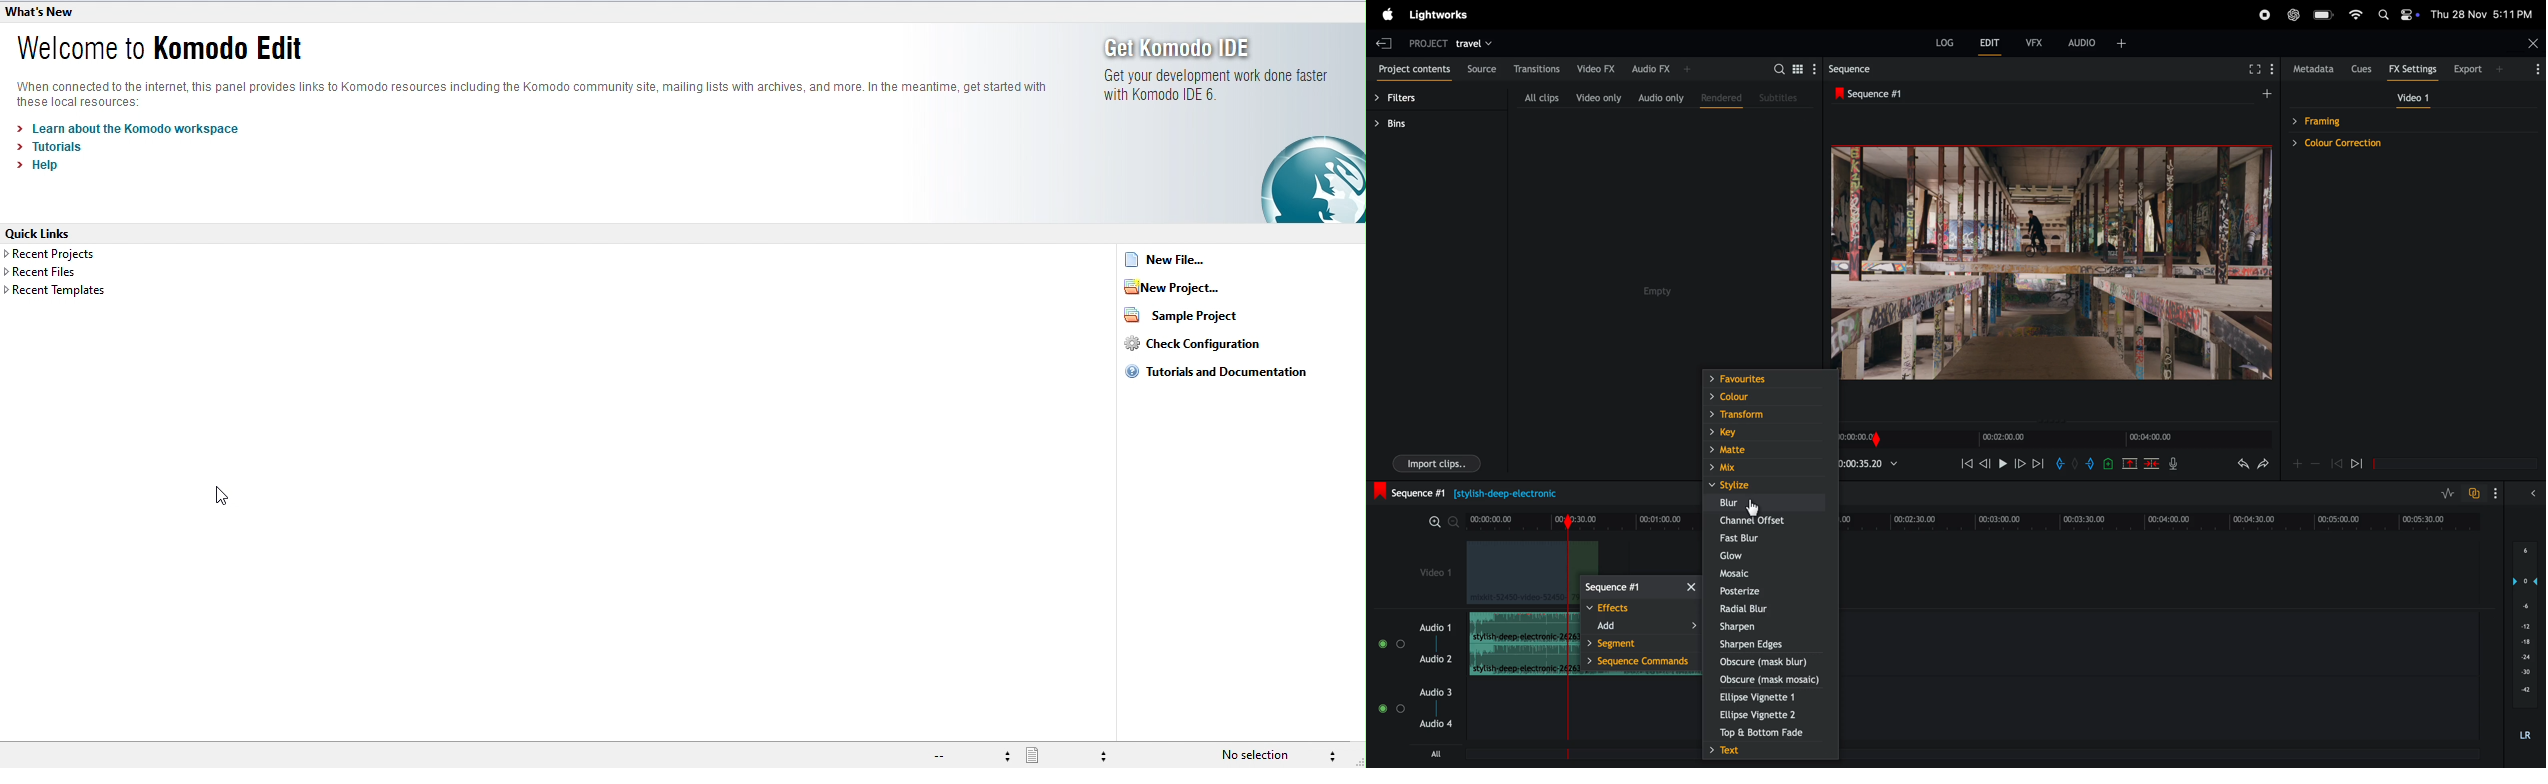  What do you see at coordinates (1382, 643) in the screenshot?
I see `` at bounding box center [1382, 643].